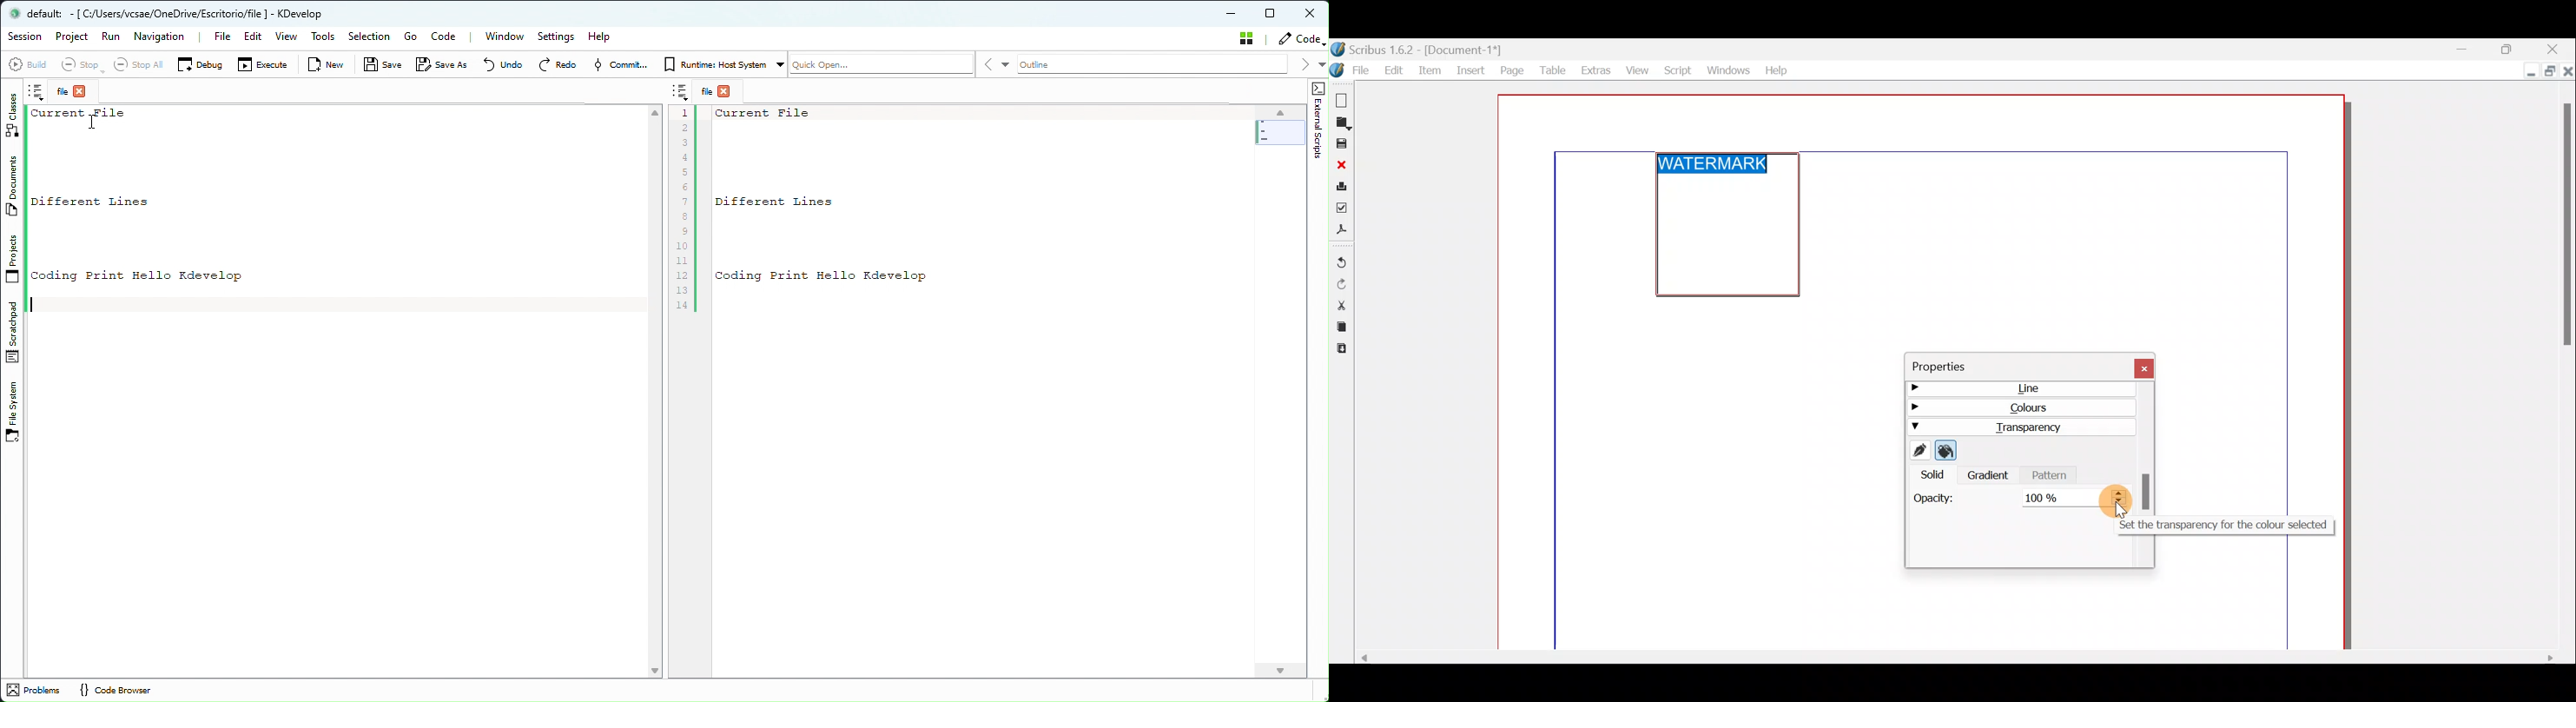  What do you see at coordinates (14, 413) in the screenshot?
I see `File System` at bounding box center [14, 413].